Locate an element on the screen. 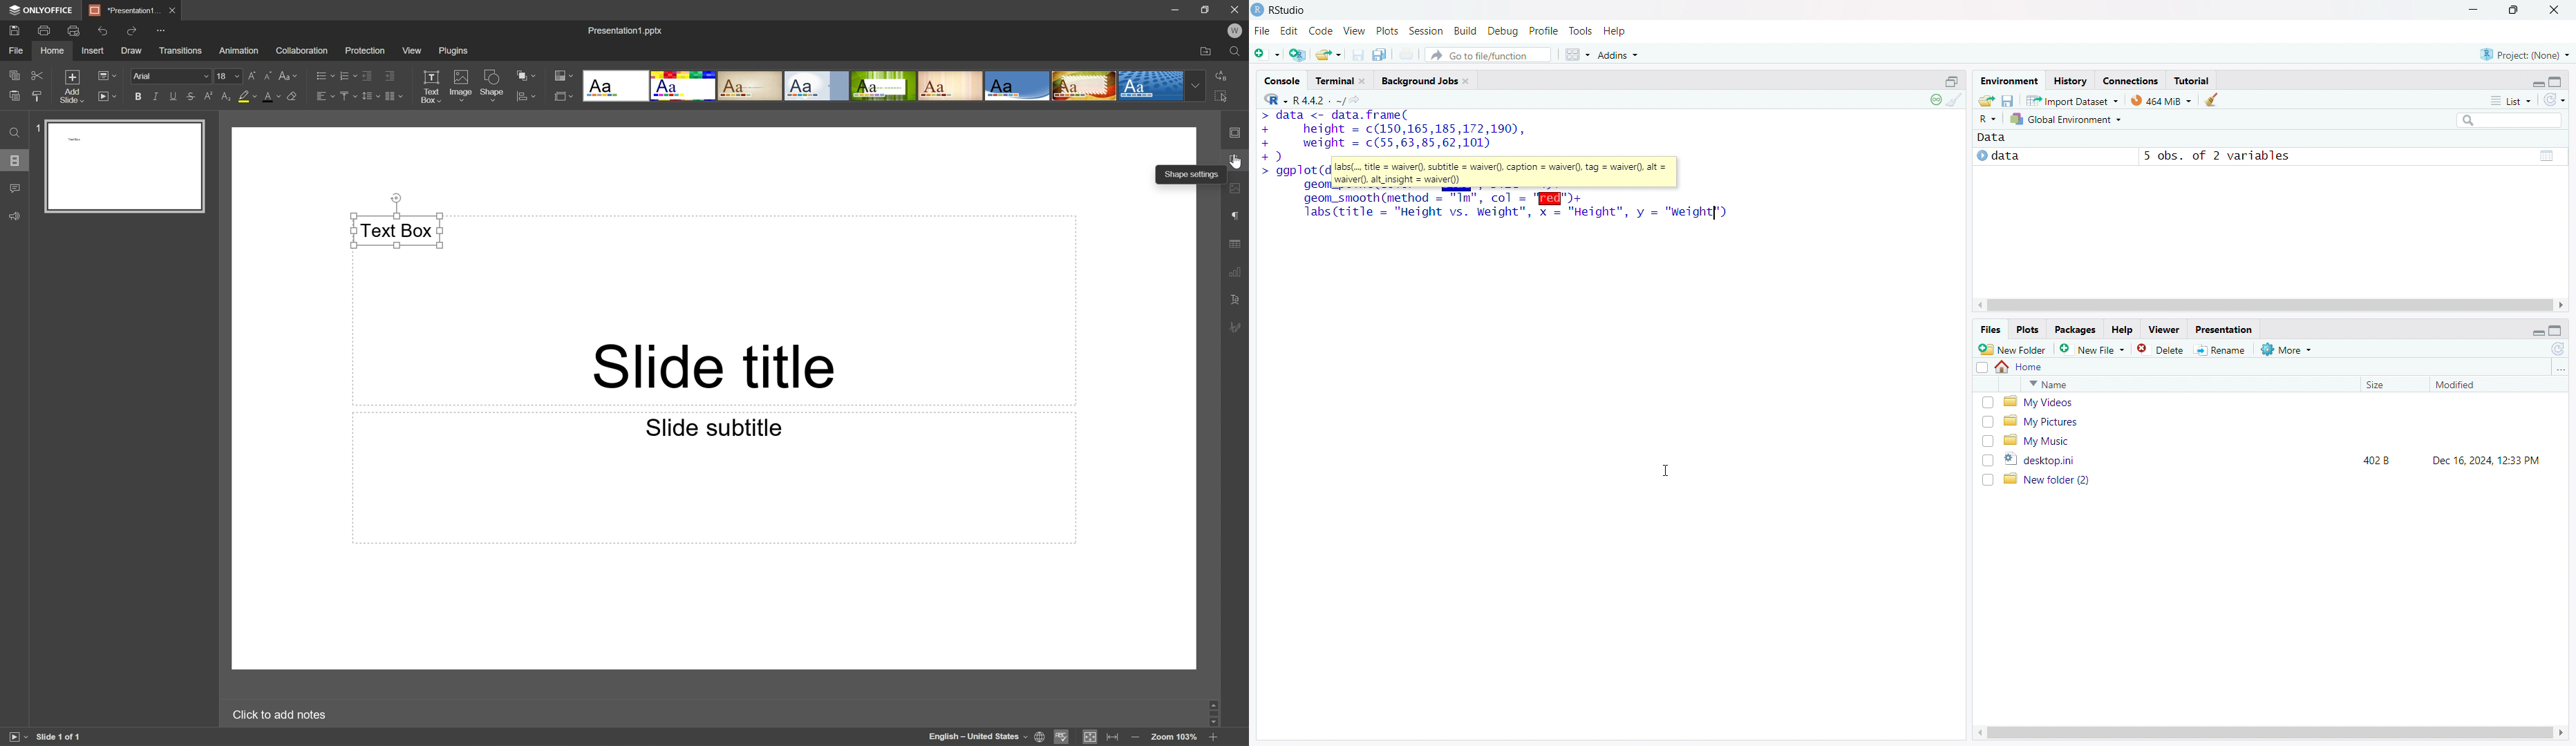  Draw is located at coordinates (132, 50).